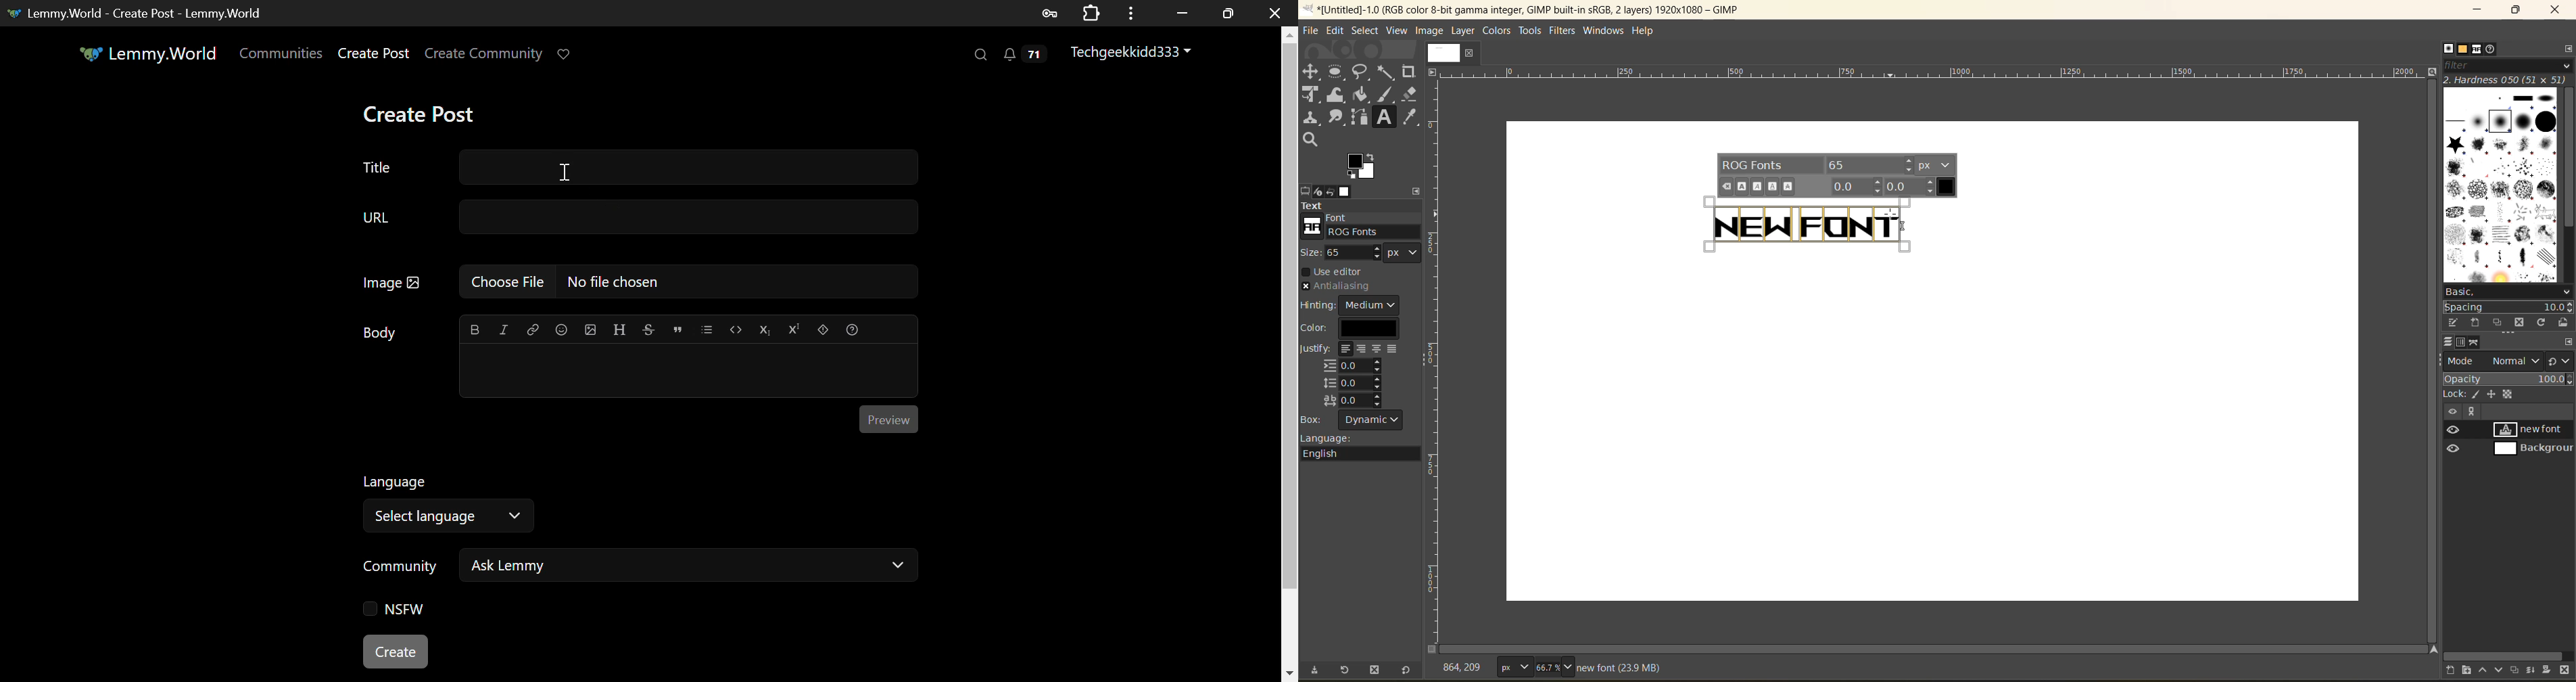 This screenshot has height=700, width=2576. What do you see at coordinates (484, 55) in the screenshot?
I see `Create Community` at bounding box center [484, 55].